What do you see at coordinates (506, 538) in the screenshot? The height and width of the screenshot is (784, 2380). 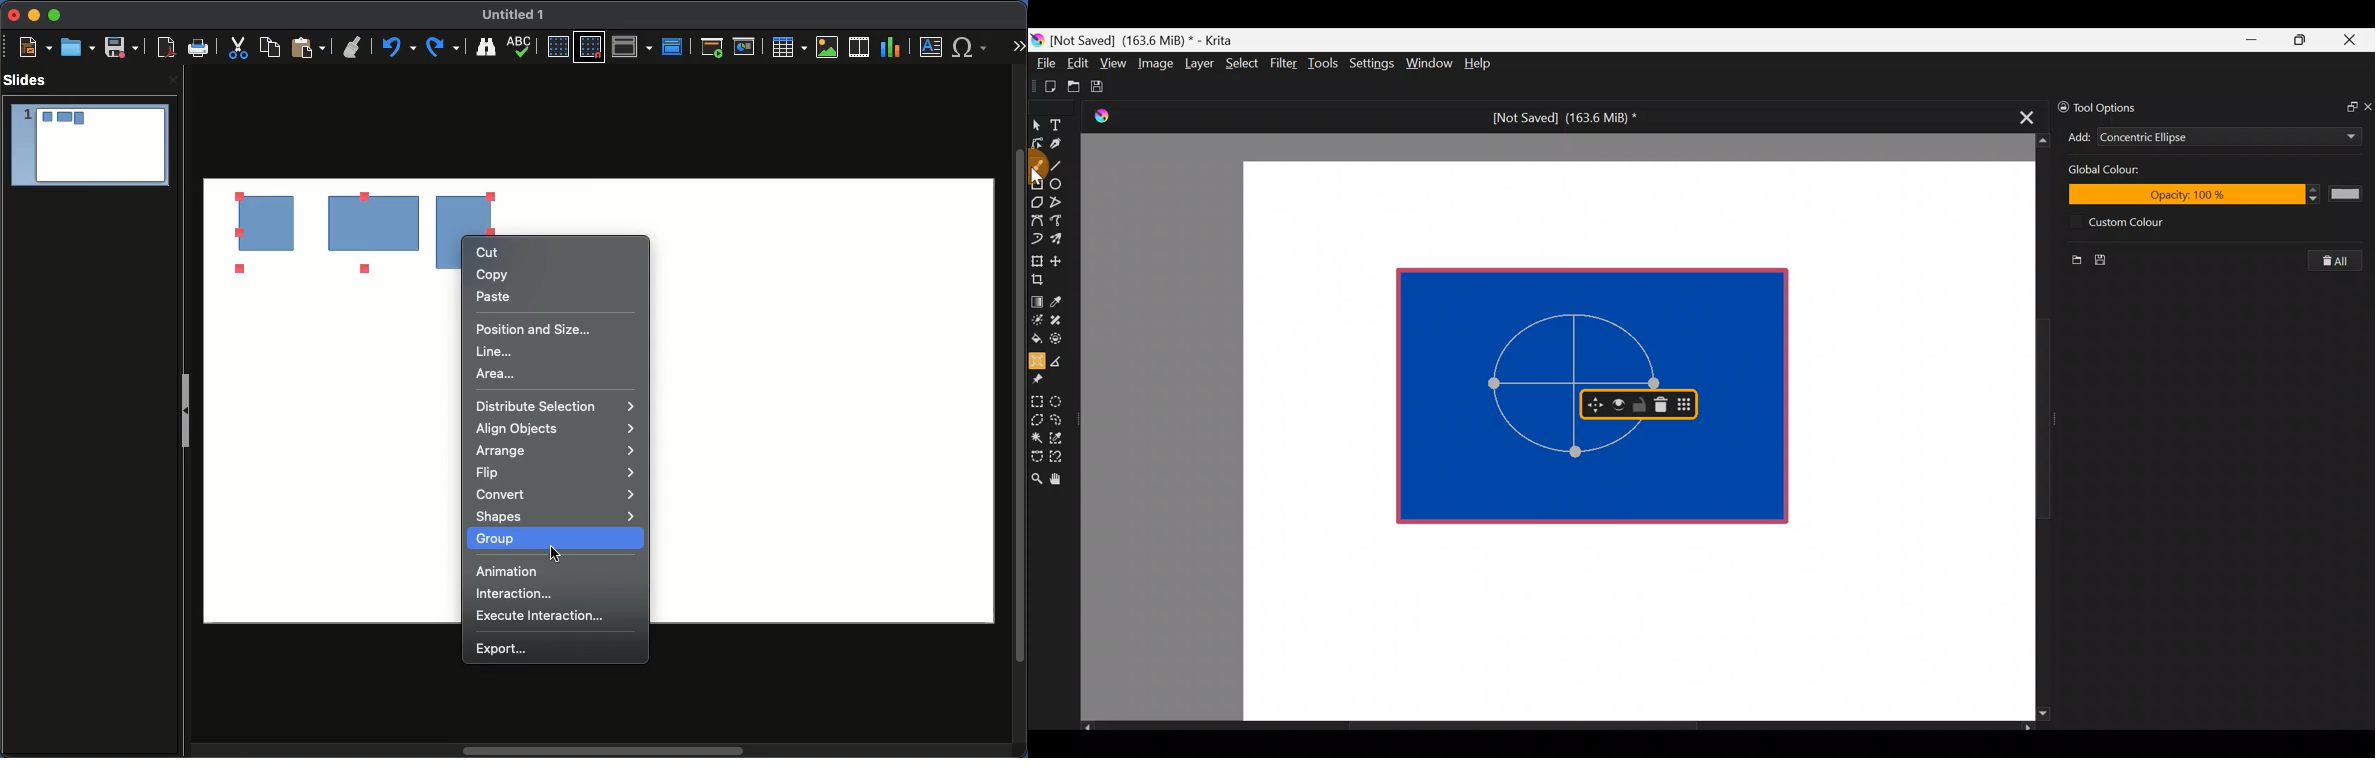 I see `Group` at bounding box center [506, 538].